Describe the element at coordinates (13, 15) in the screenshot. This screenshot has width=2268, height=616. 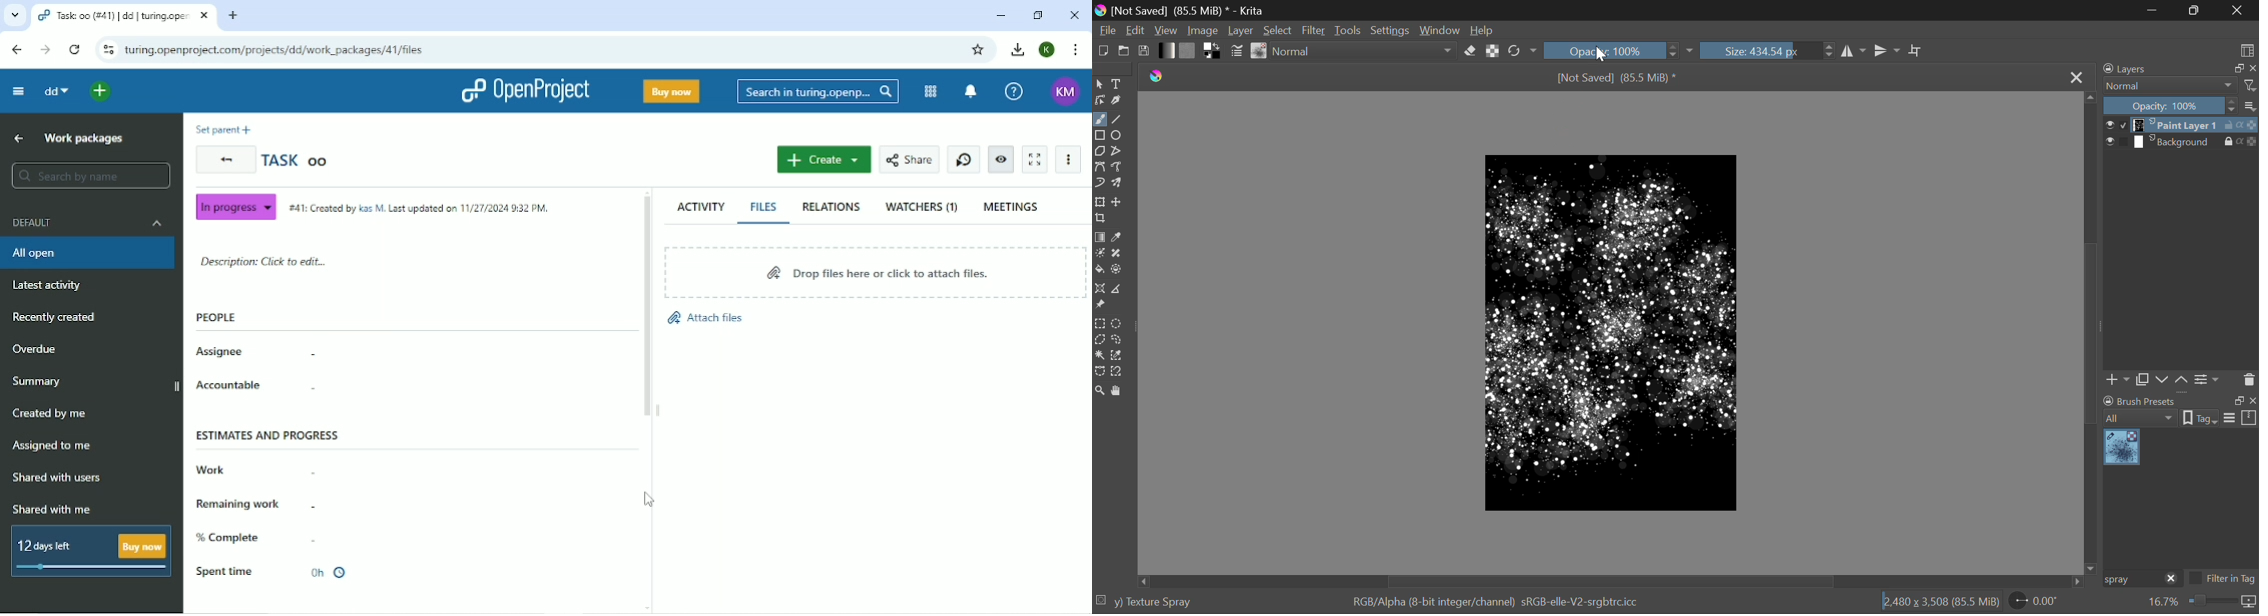
I see `Search tab` at that location.